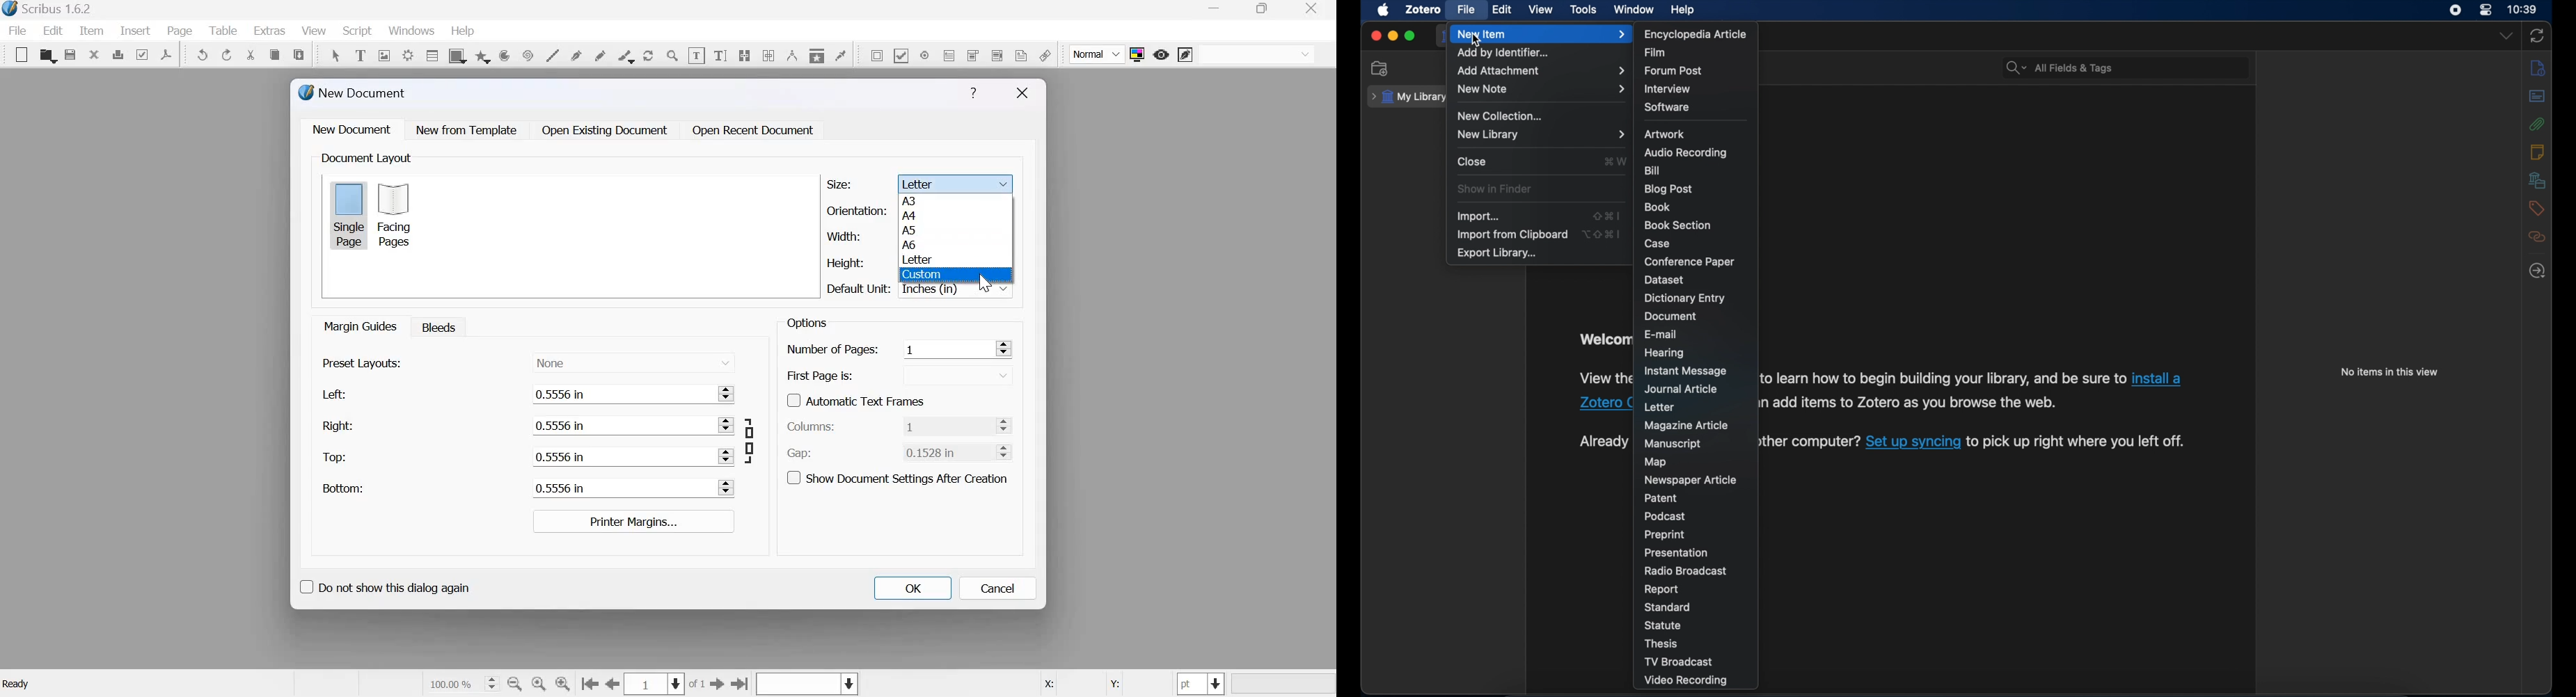  Describe the element at coordinates (2537, 152) in the screenshot. I see `notes` at that location.